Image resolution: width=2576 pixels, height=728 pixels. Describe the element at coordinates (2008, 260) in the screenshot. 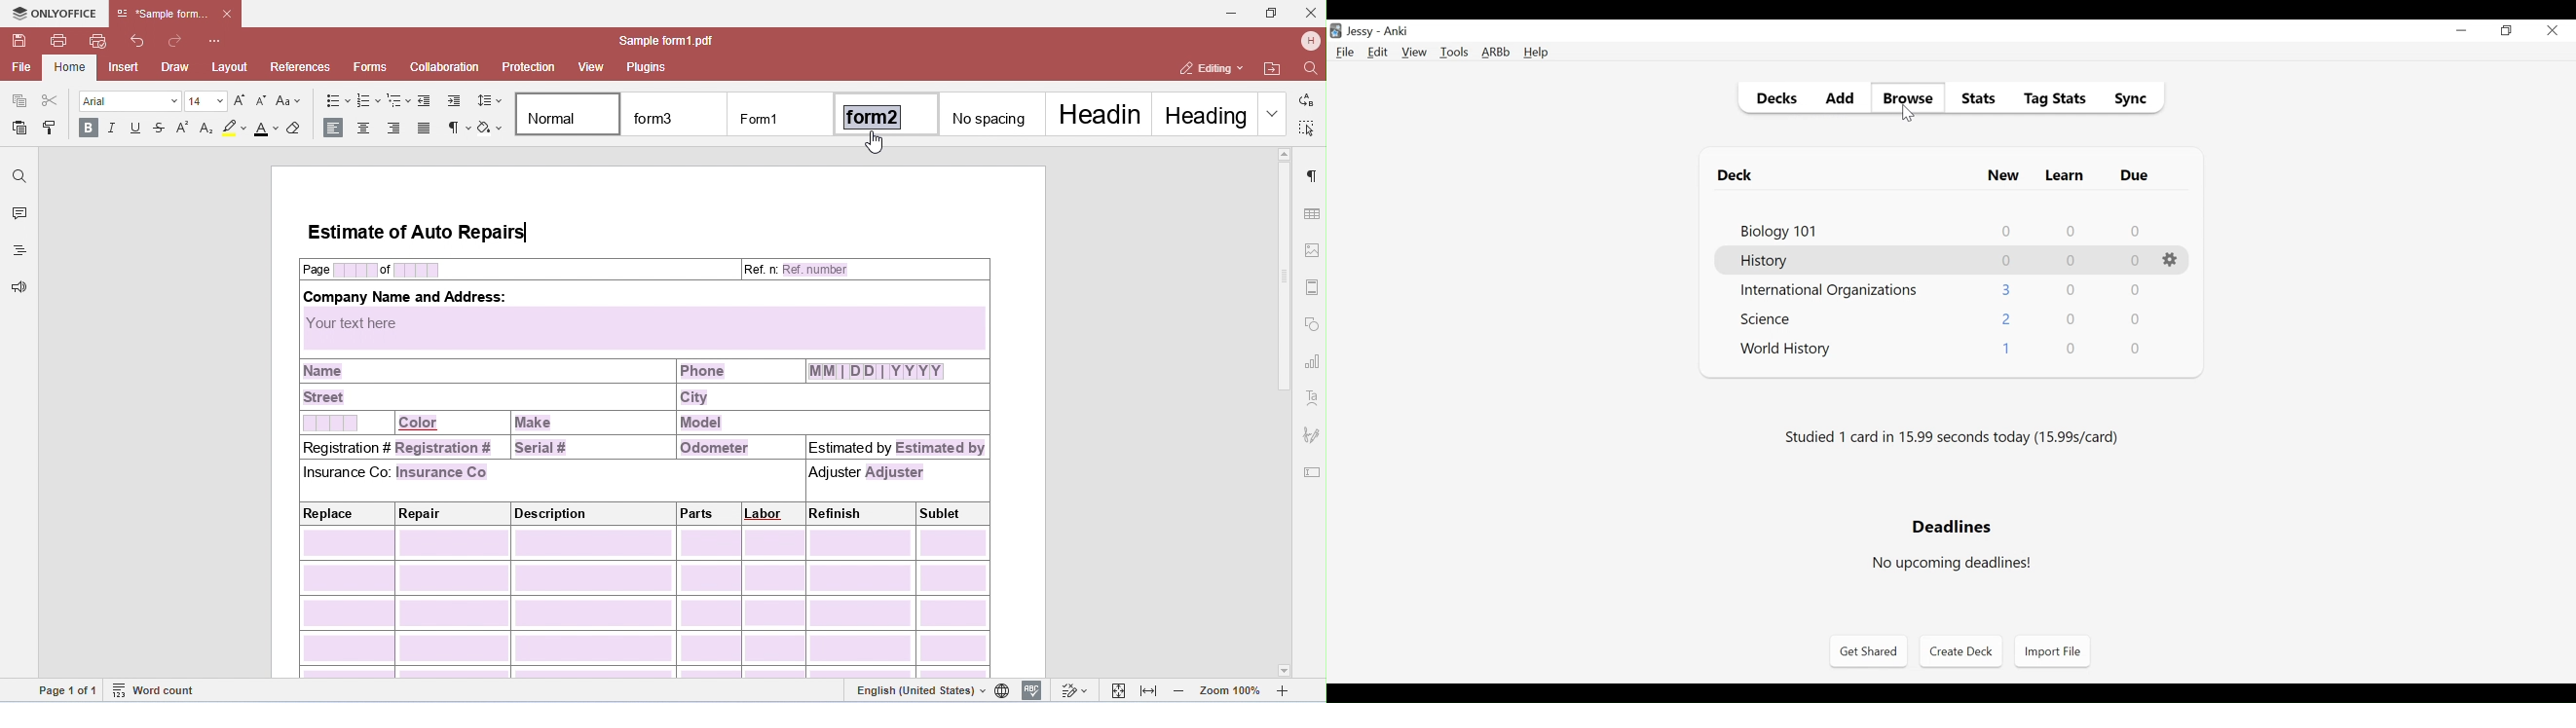

I see `New Card Count` at that location.